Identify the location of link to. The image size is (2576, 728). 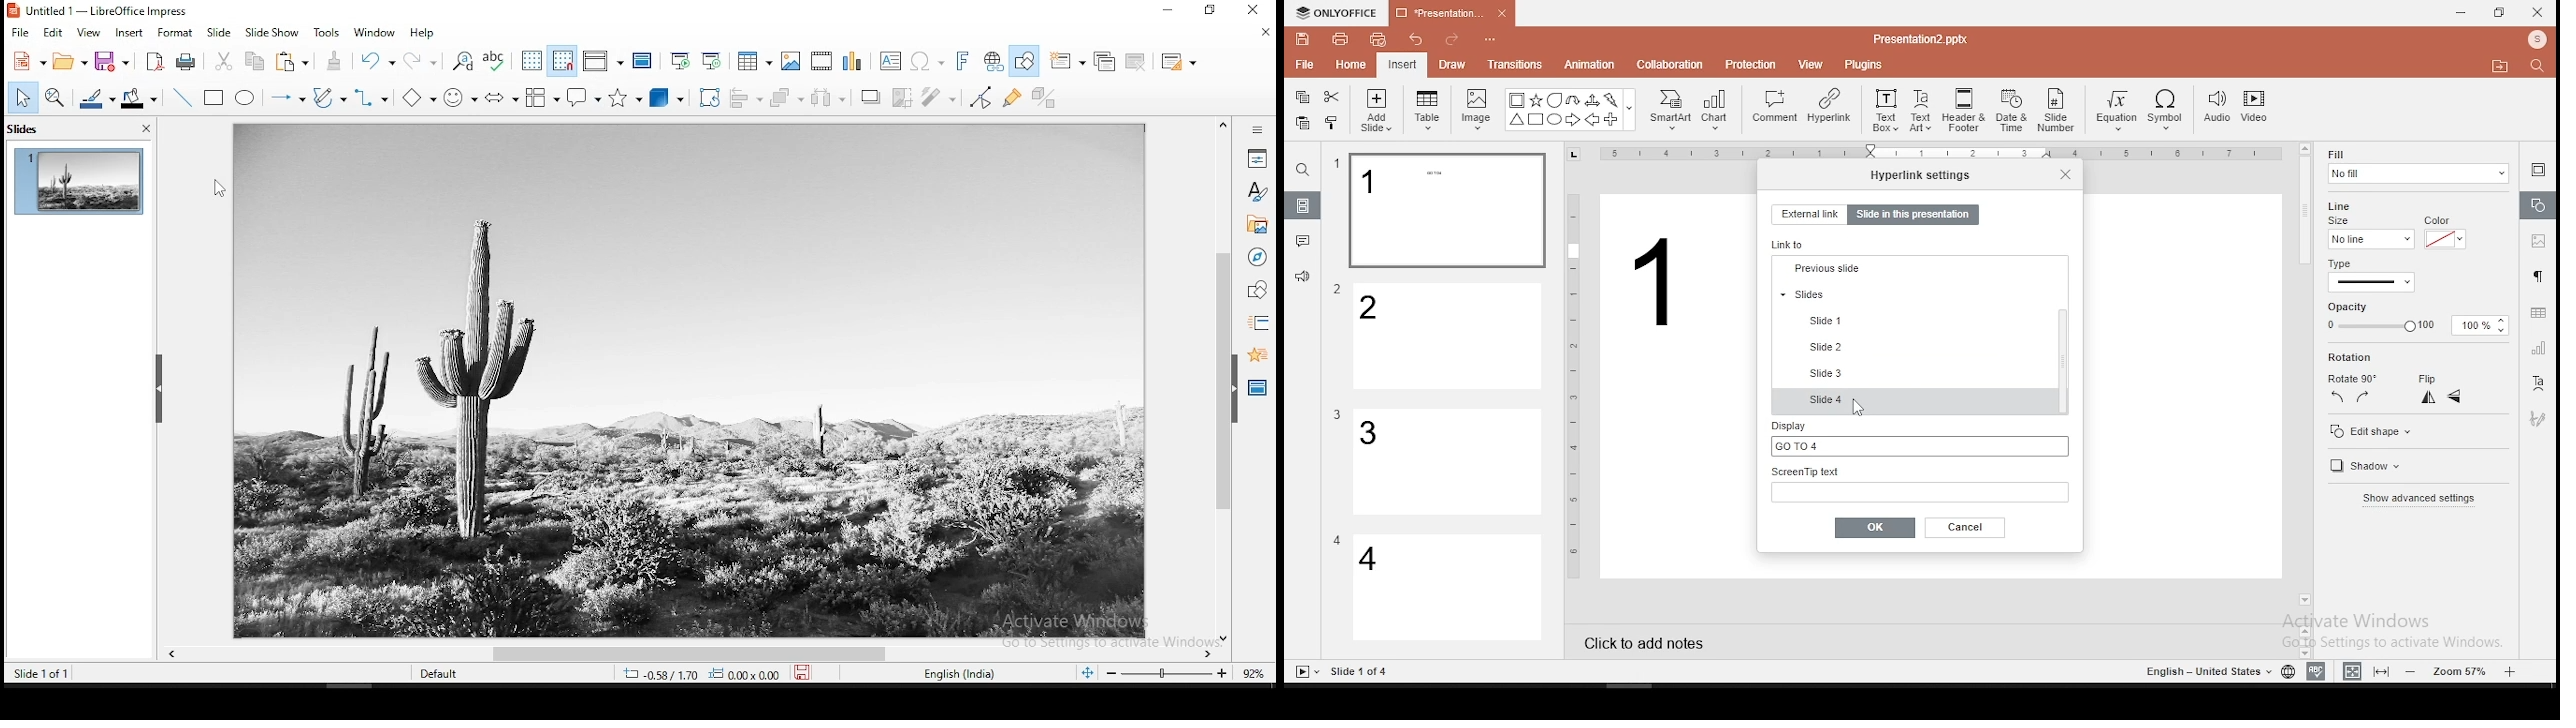
(1791, 244).